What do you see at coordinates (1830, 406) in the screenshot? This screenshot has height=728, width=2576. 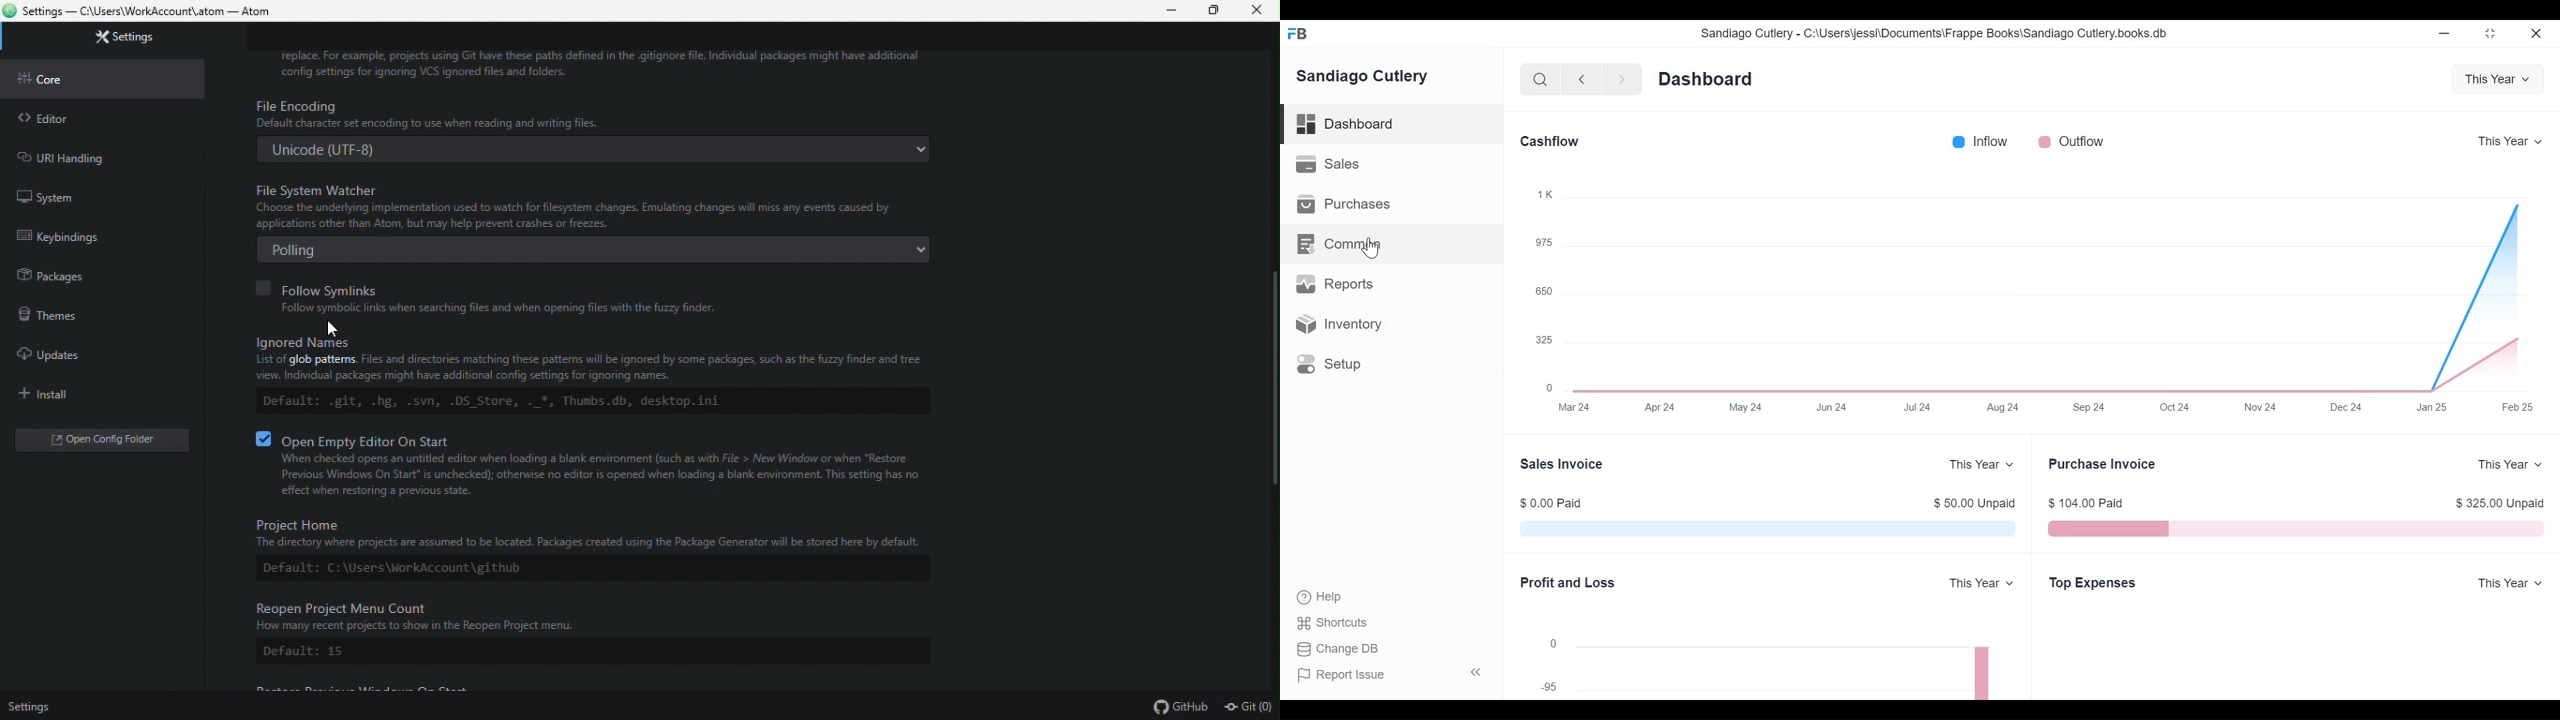 I see `Jun 24` at bounding box center [1830, 406].